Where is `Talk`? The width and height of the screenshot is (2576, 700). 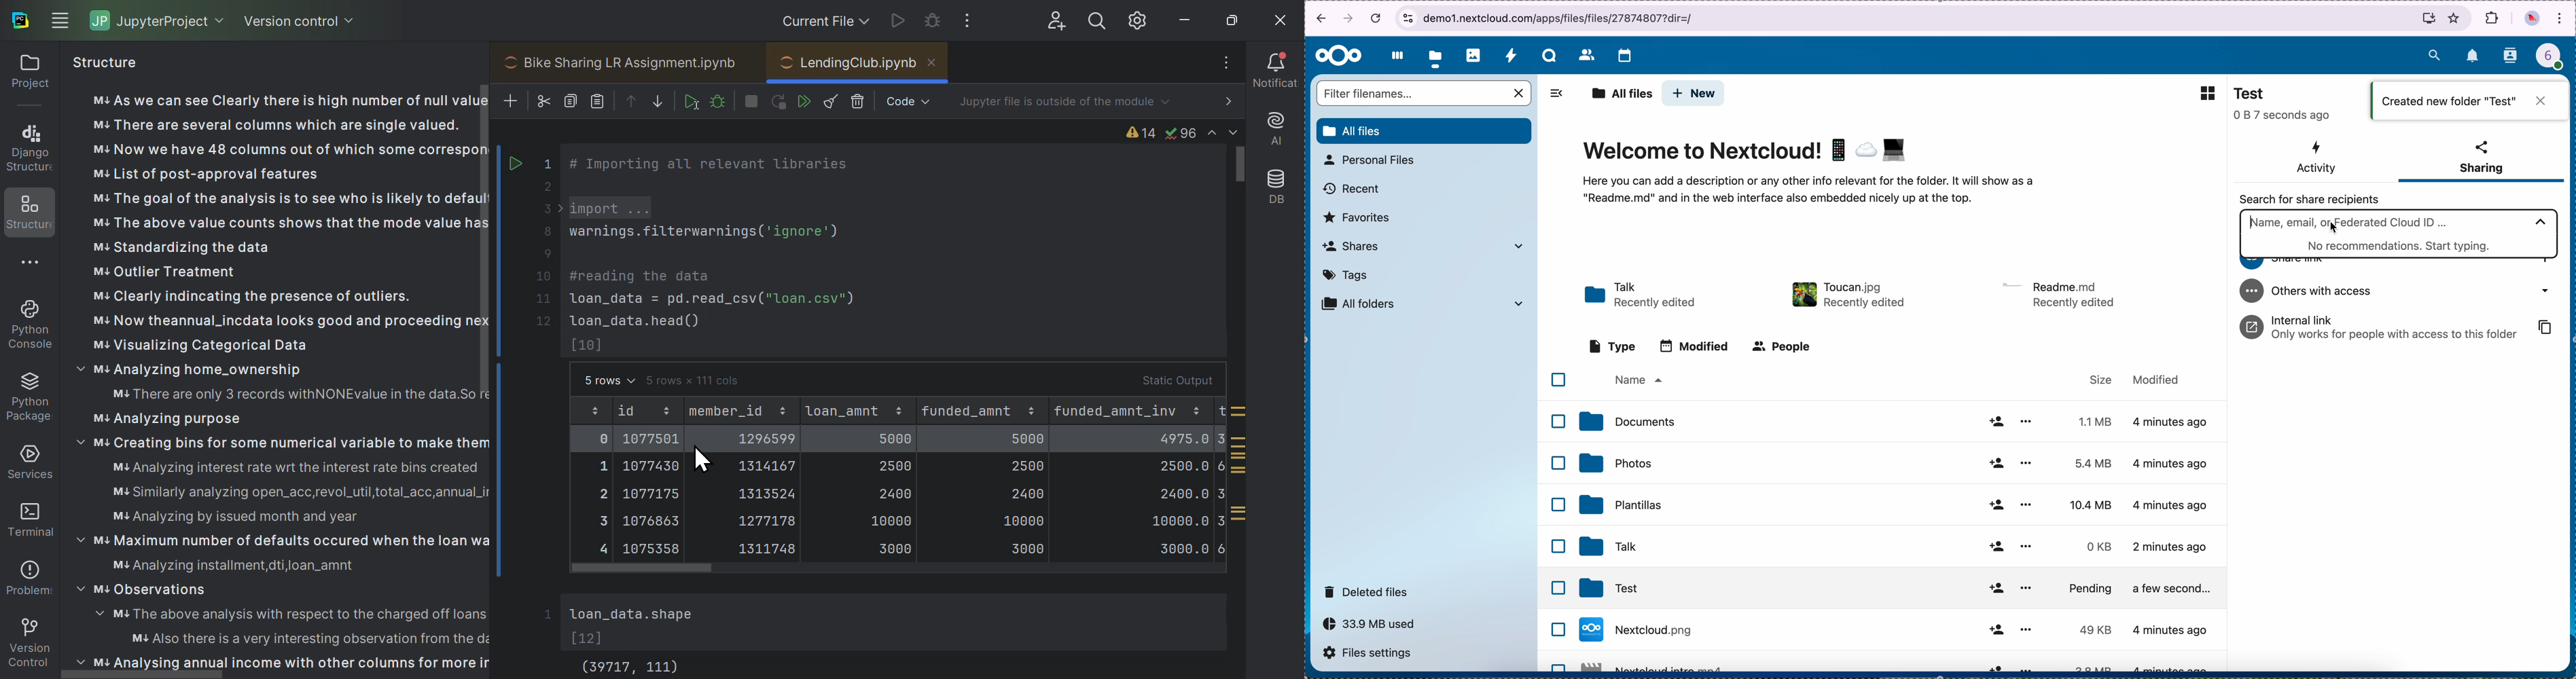
Talk is located at coordinates (1893, 547).